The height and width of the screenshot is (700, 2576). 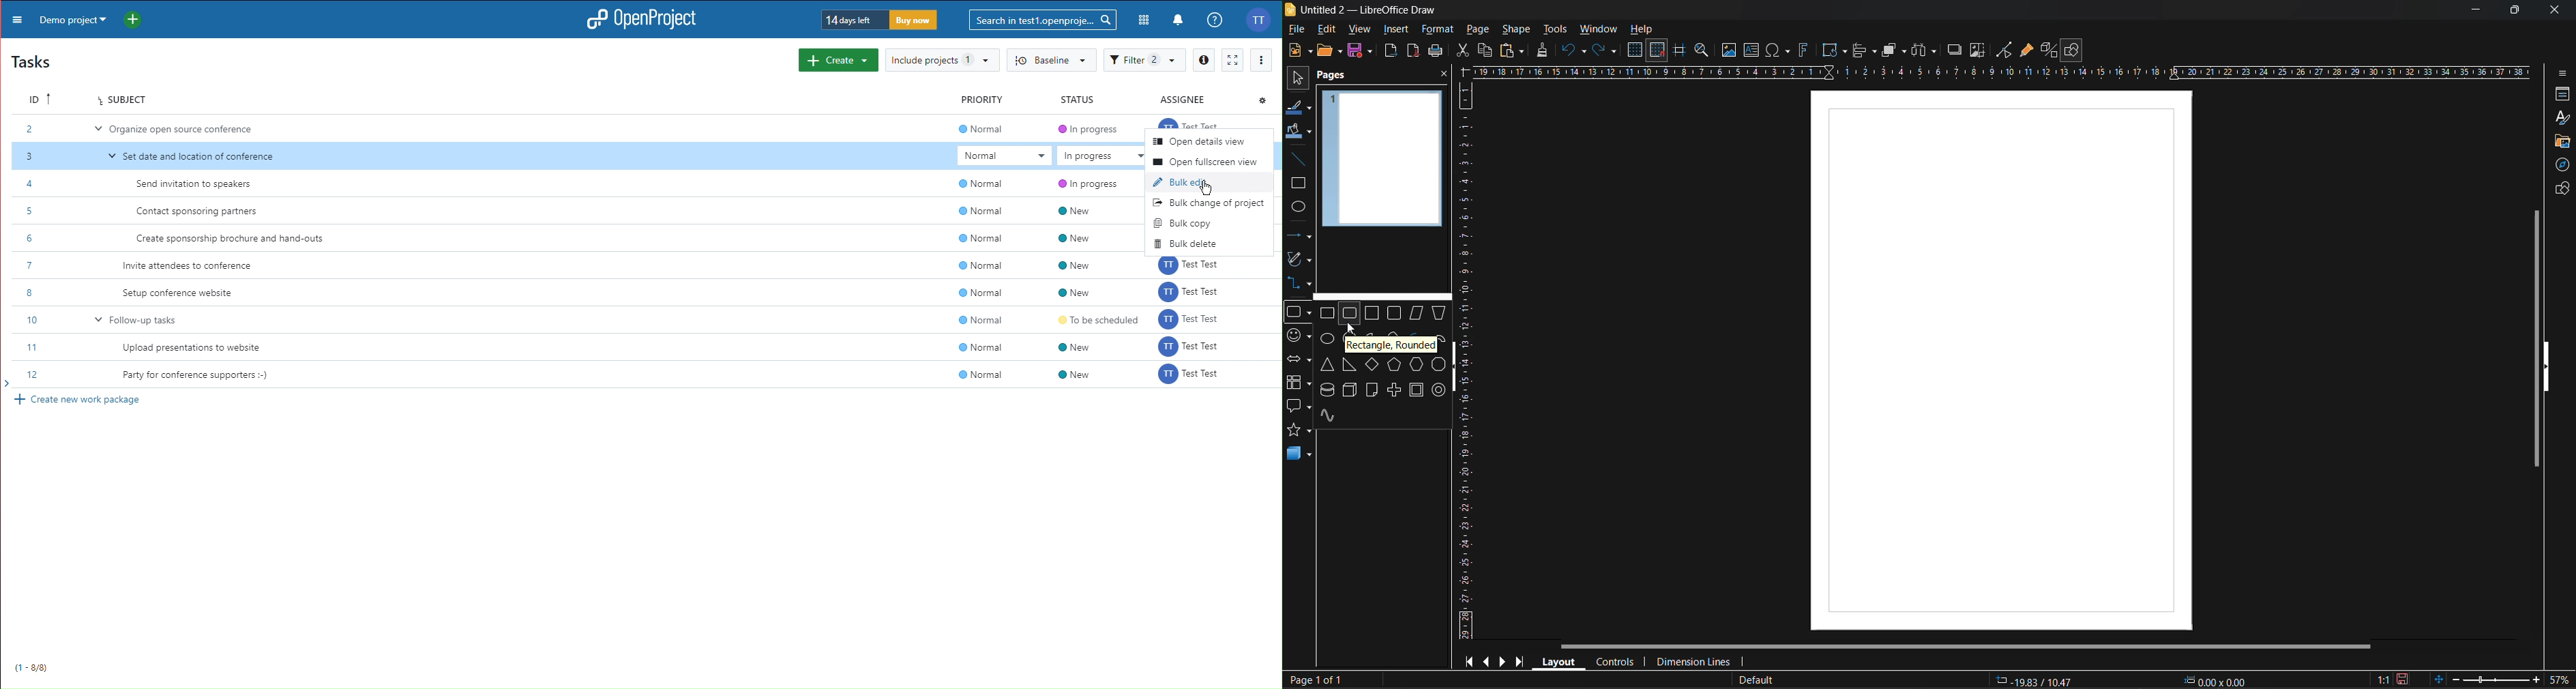 I want to click on arrange, so click(x=1894, y=50).